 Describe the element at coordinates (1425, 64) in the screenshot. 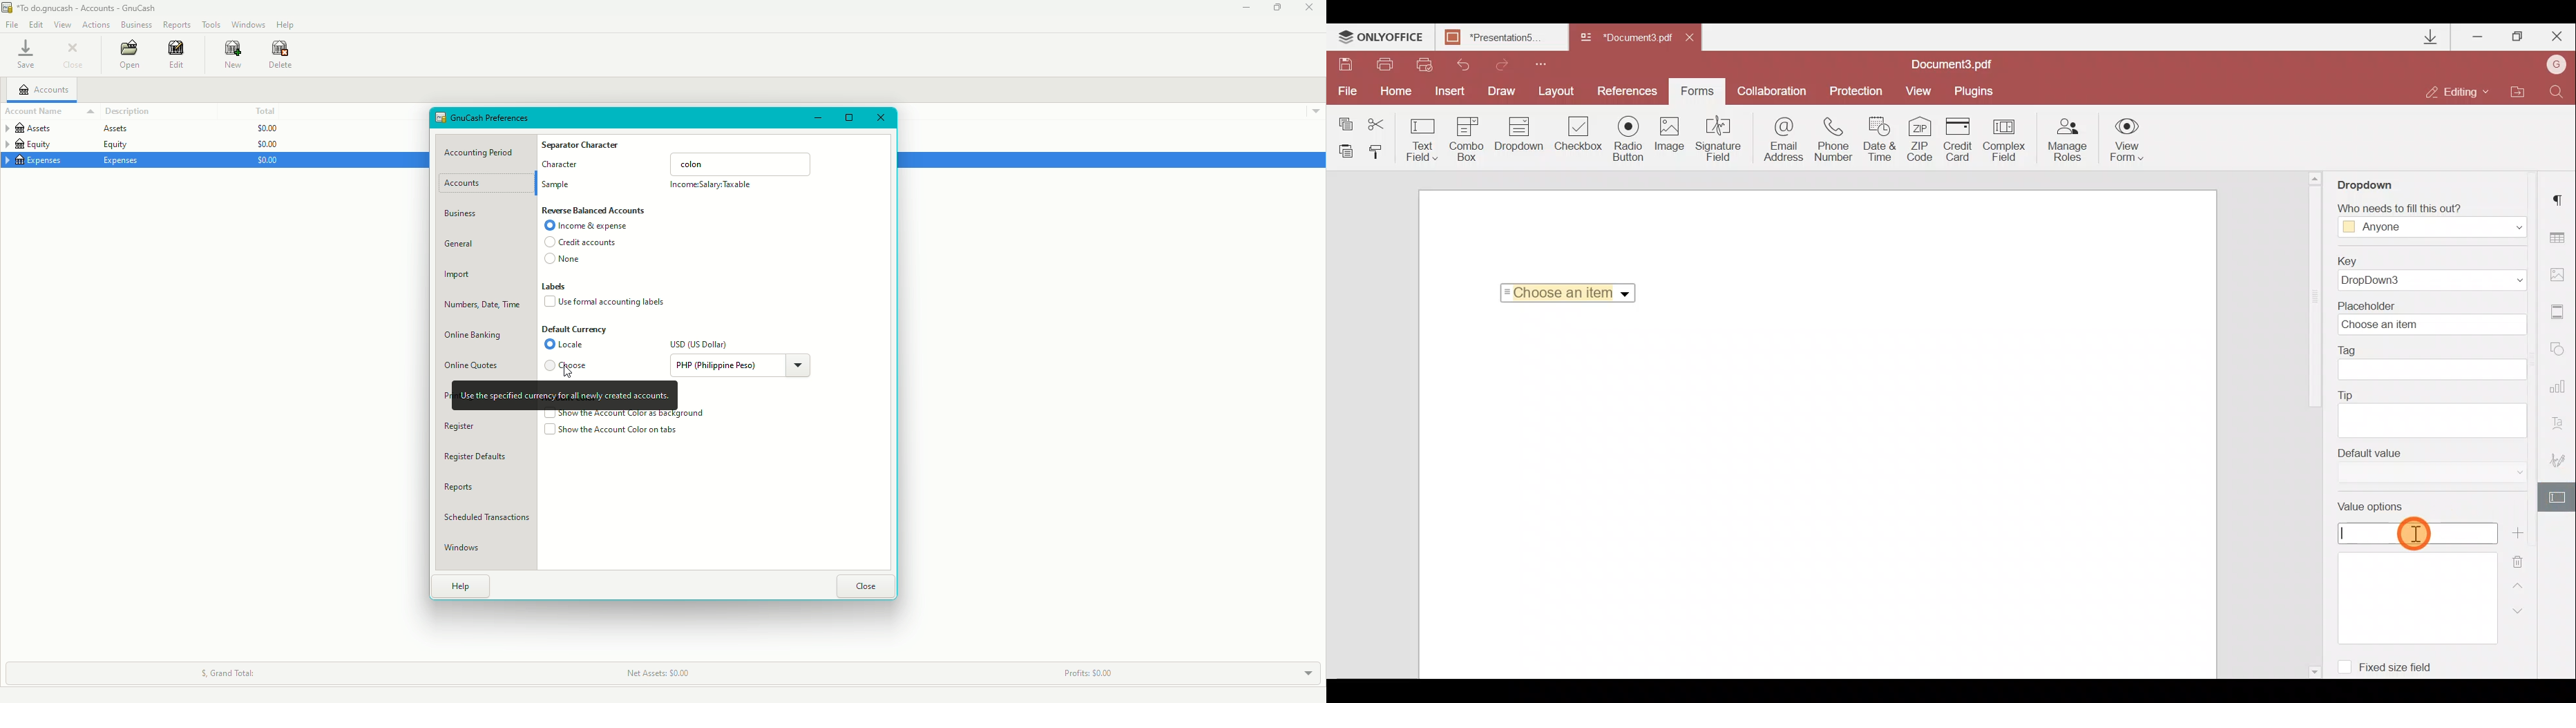

I see `Quick print` at that location.